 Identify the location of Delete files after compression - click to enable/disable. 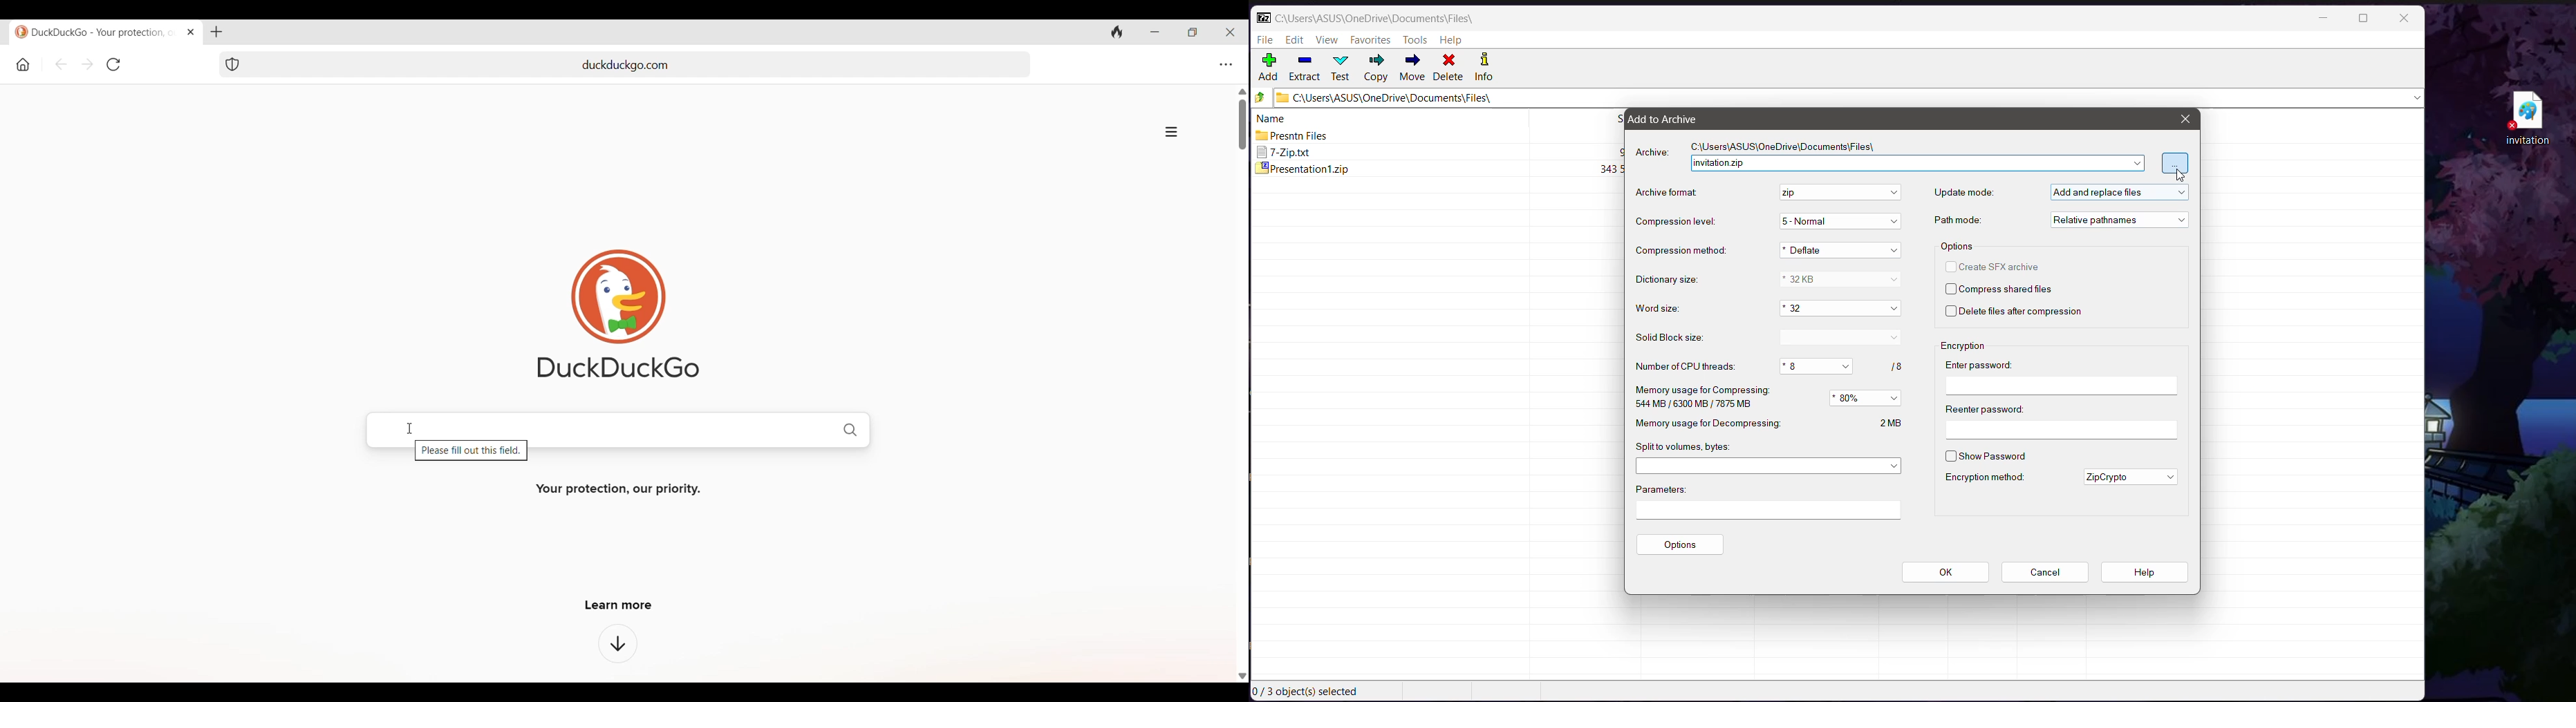
(2018, 313).